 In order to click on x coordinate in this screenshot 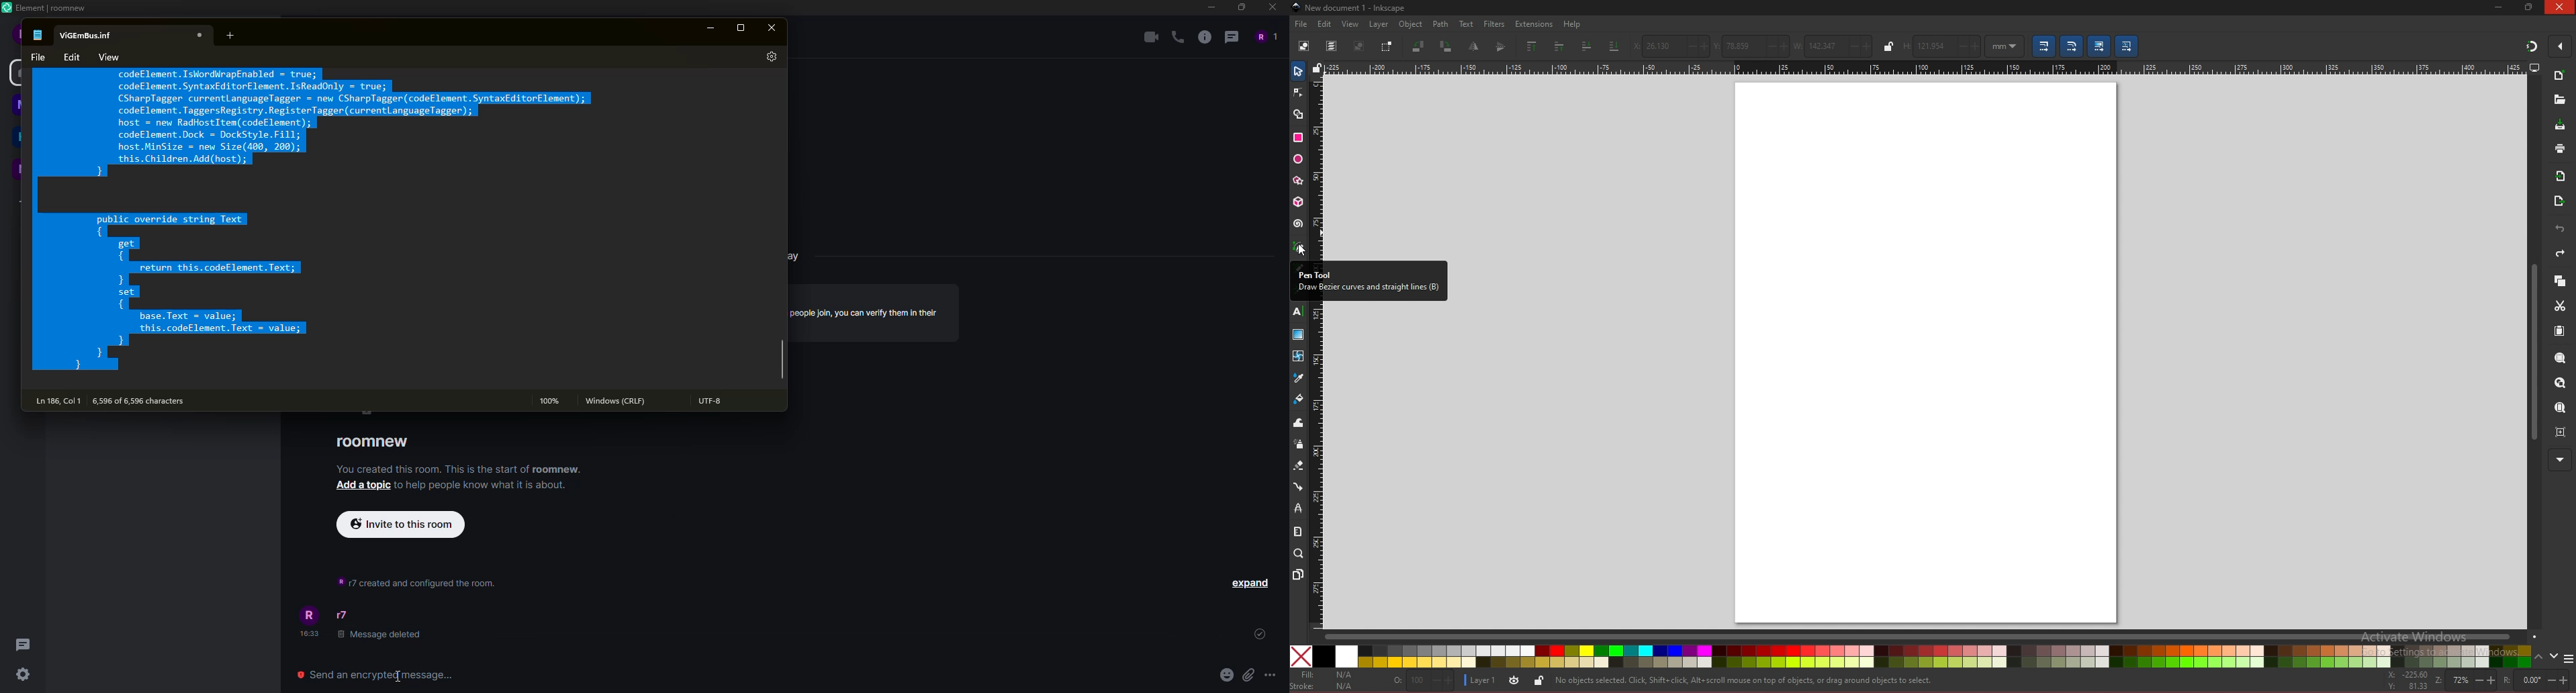, I will do `click(1670, 46)`.